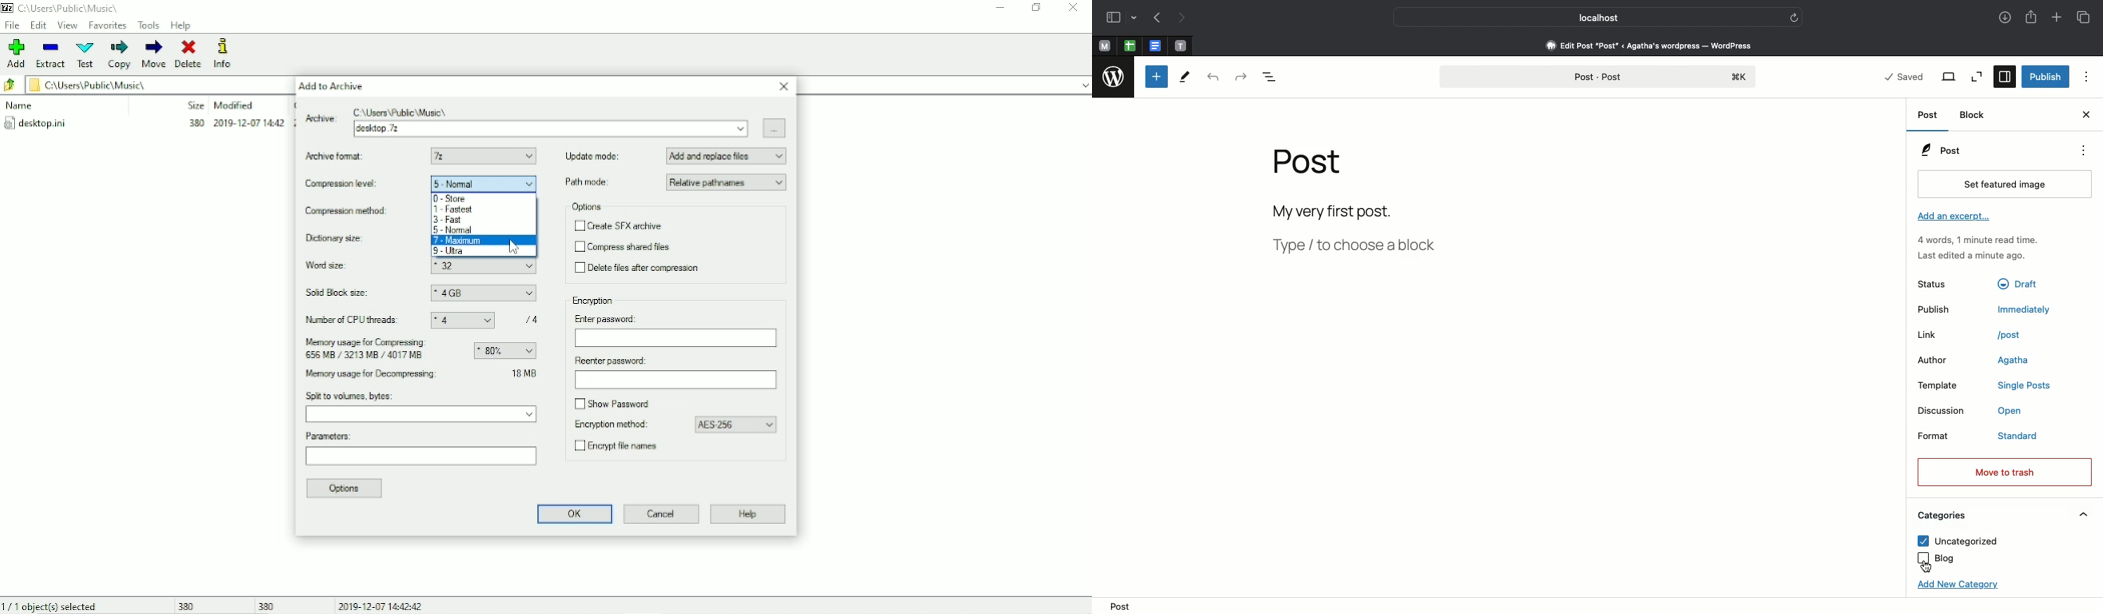  I want to click on Add new tab, so click(2057, 18).